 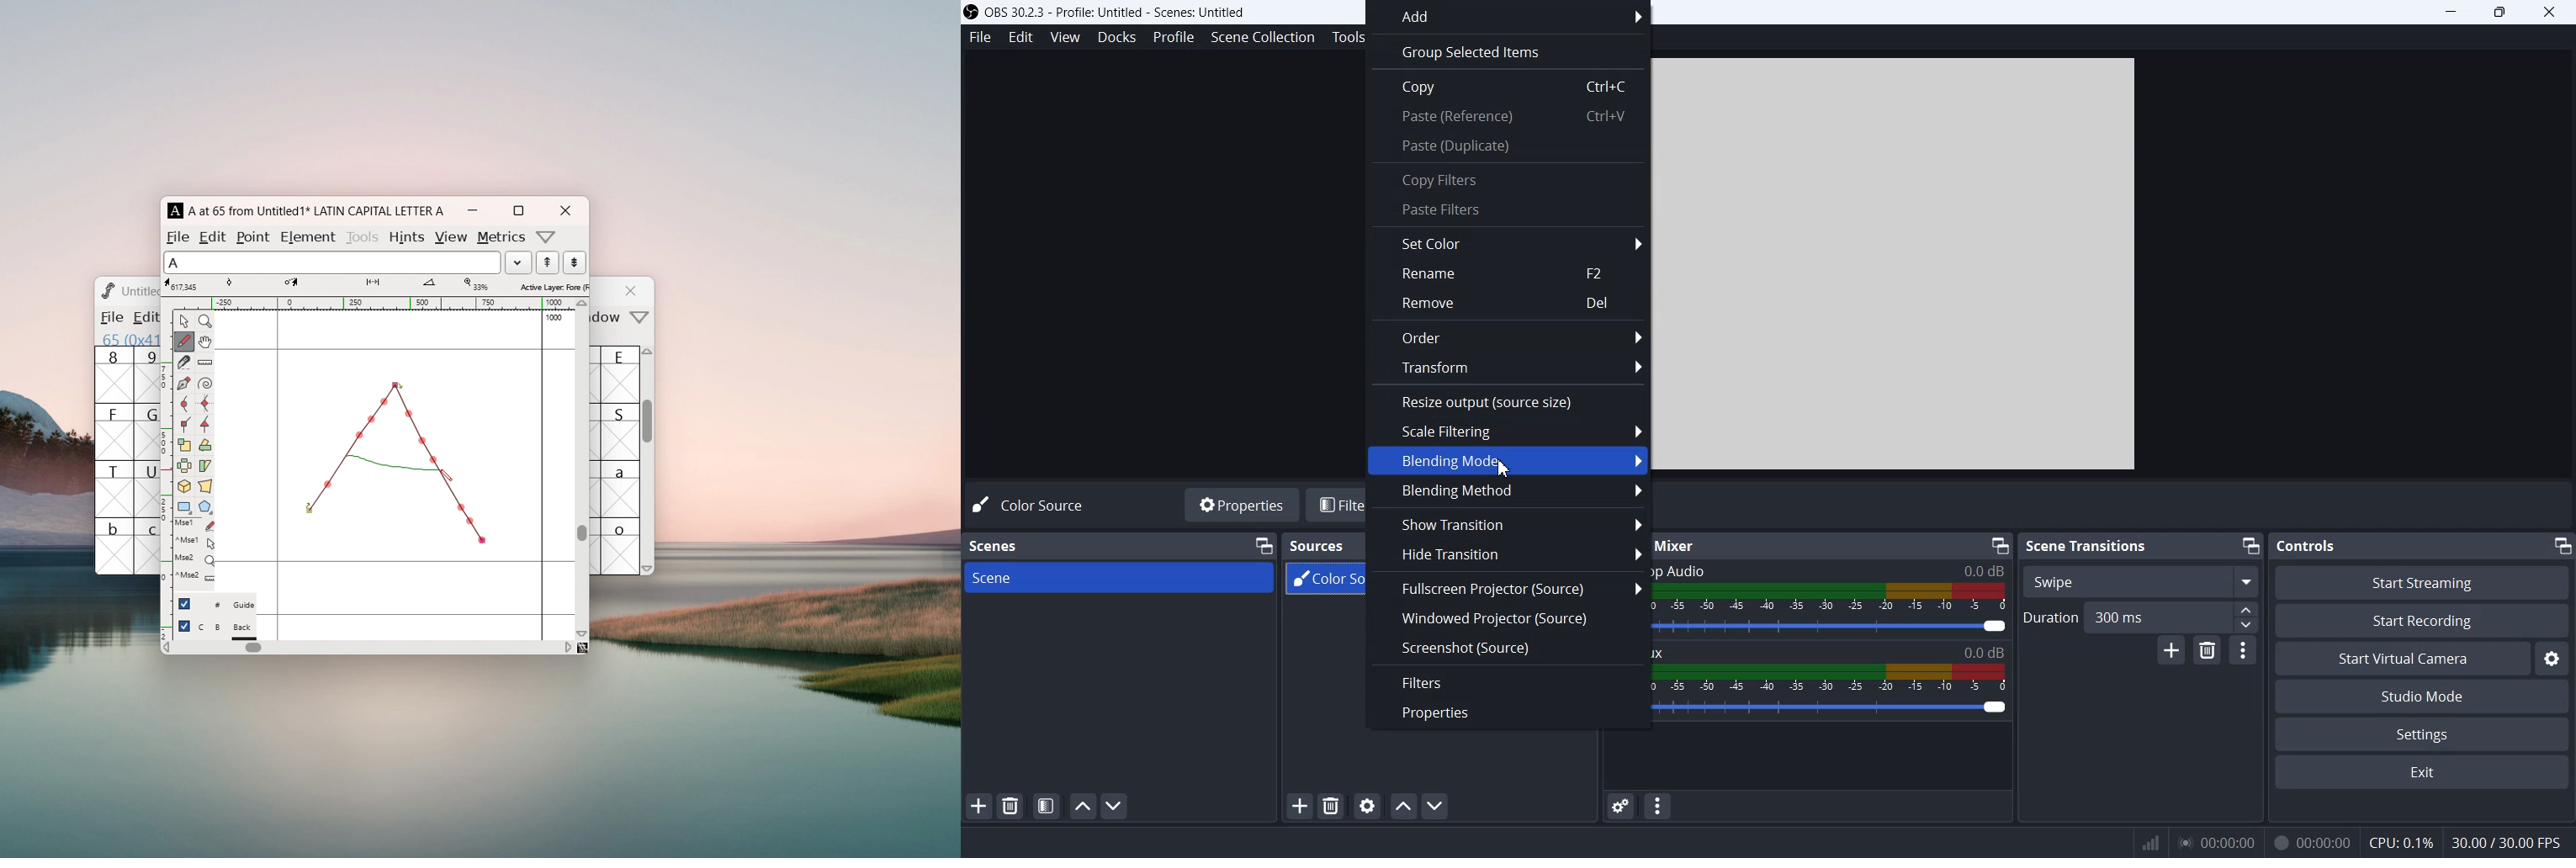 I want to click on # Guide, so click(x=226, y=605).